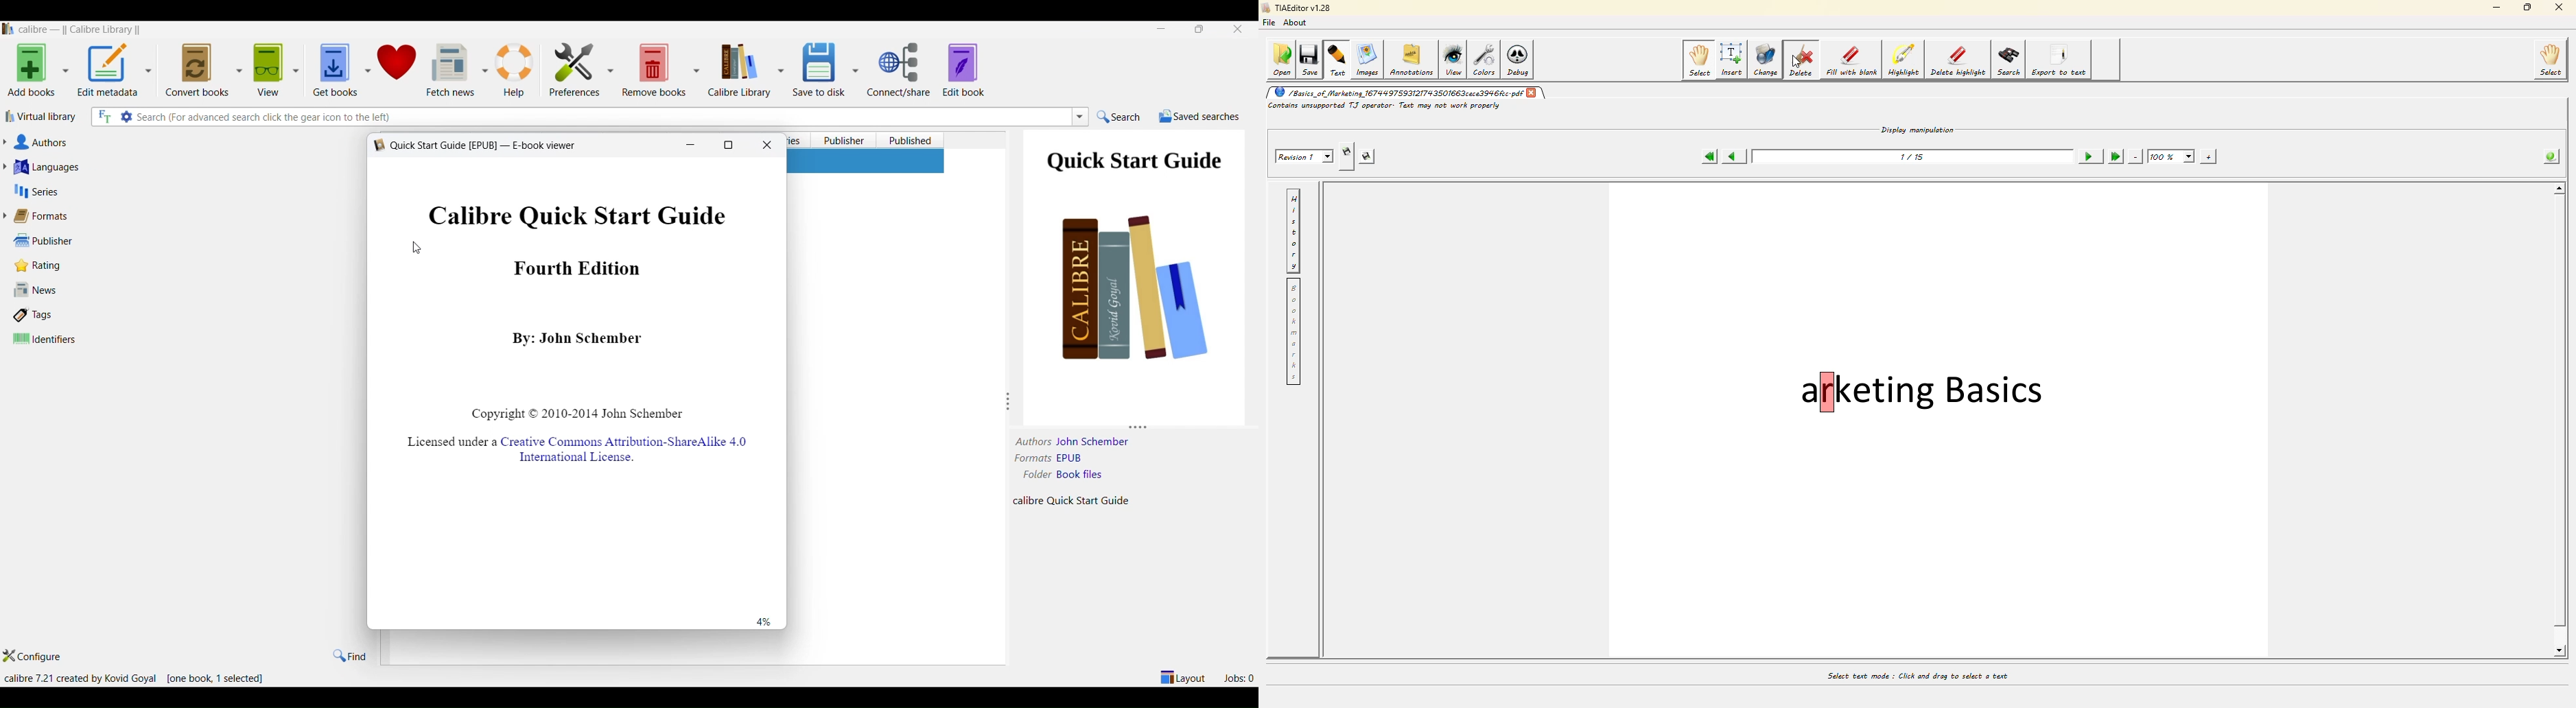  What do you see at coordinates (70, 678) in the screenshot?
I see `calibre 7.21 created by Kovid Goyal` at bounding box center [70, 678].